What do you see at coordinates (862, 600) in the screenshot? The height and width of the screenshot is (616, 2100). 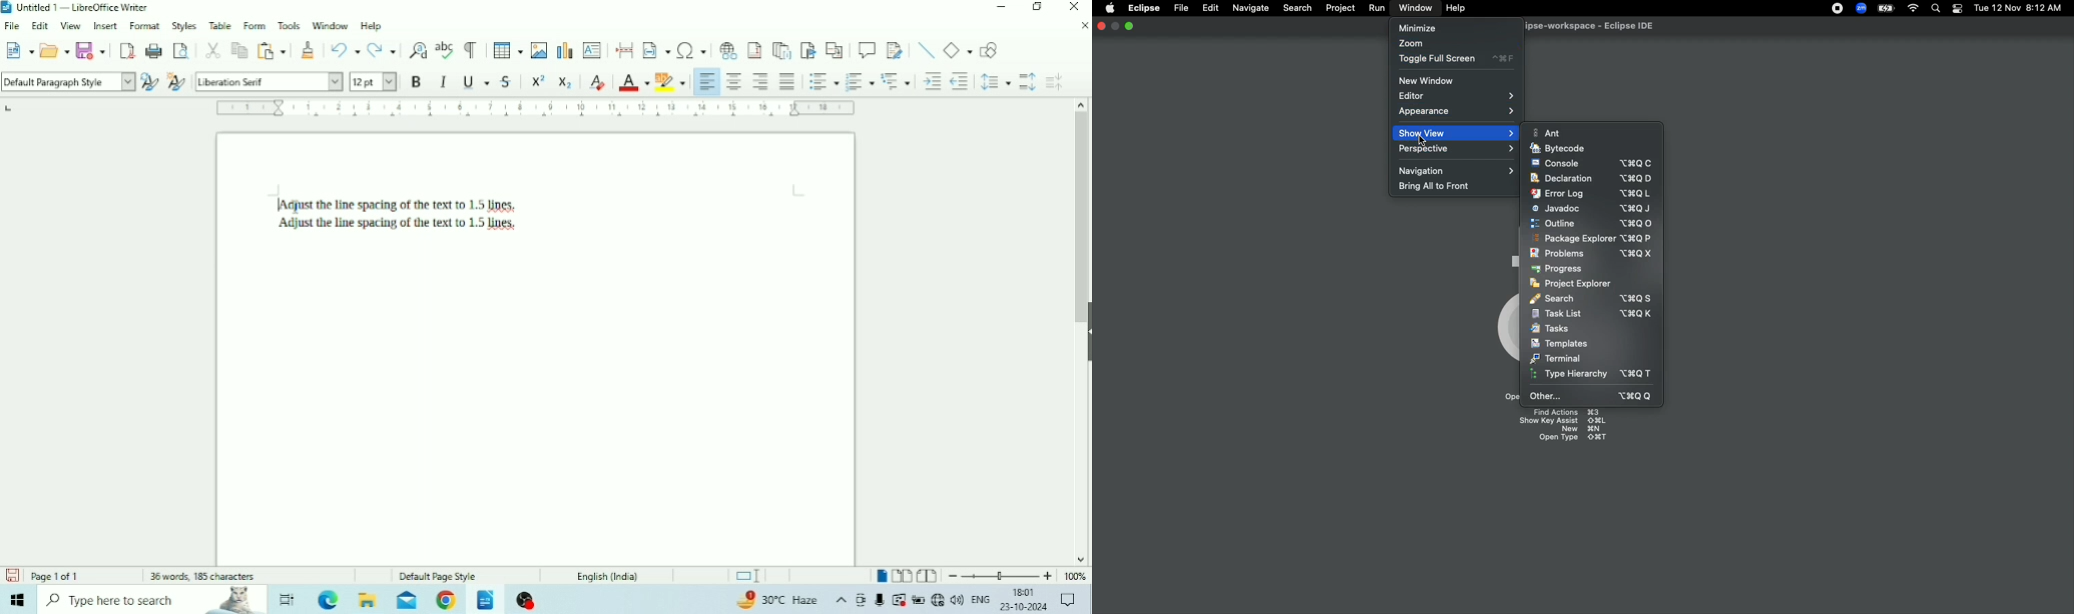 I see `Meet Now` at bounding box center [862, 600].